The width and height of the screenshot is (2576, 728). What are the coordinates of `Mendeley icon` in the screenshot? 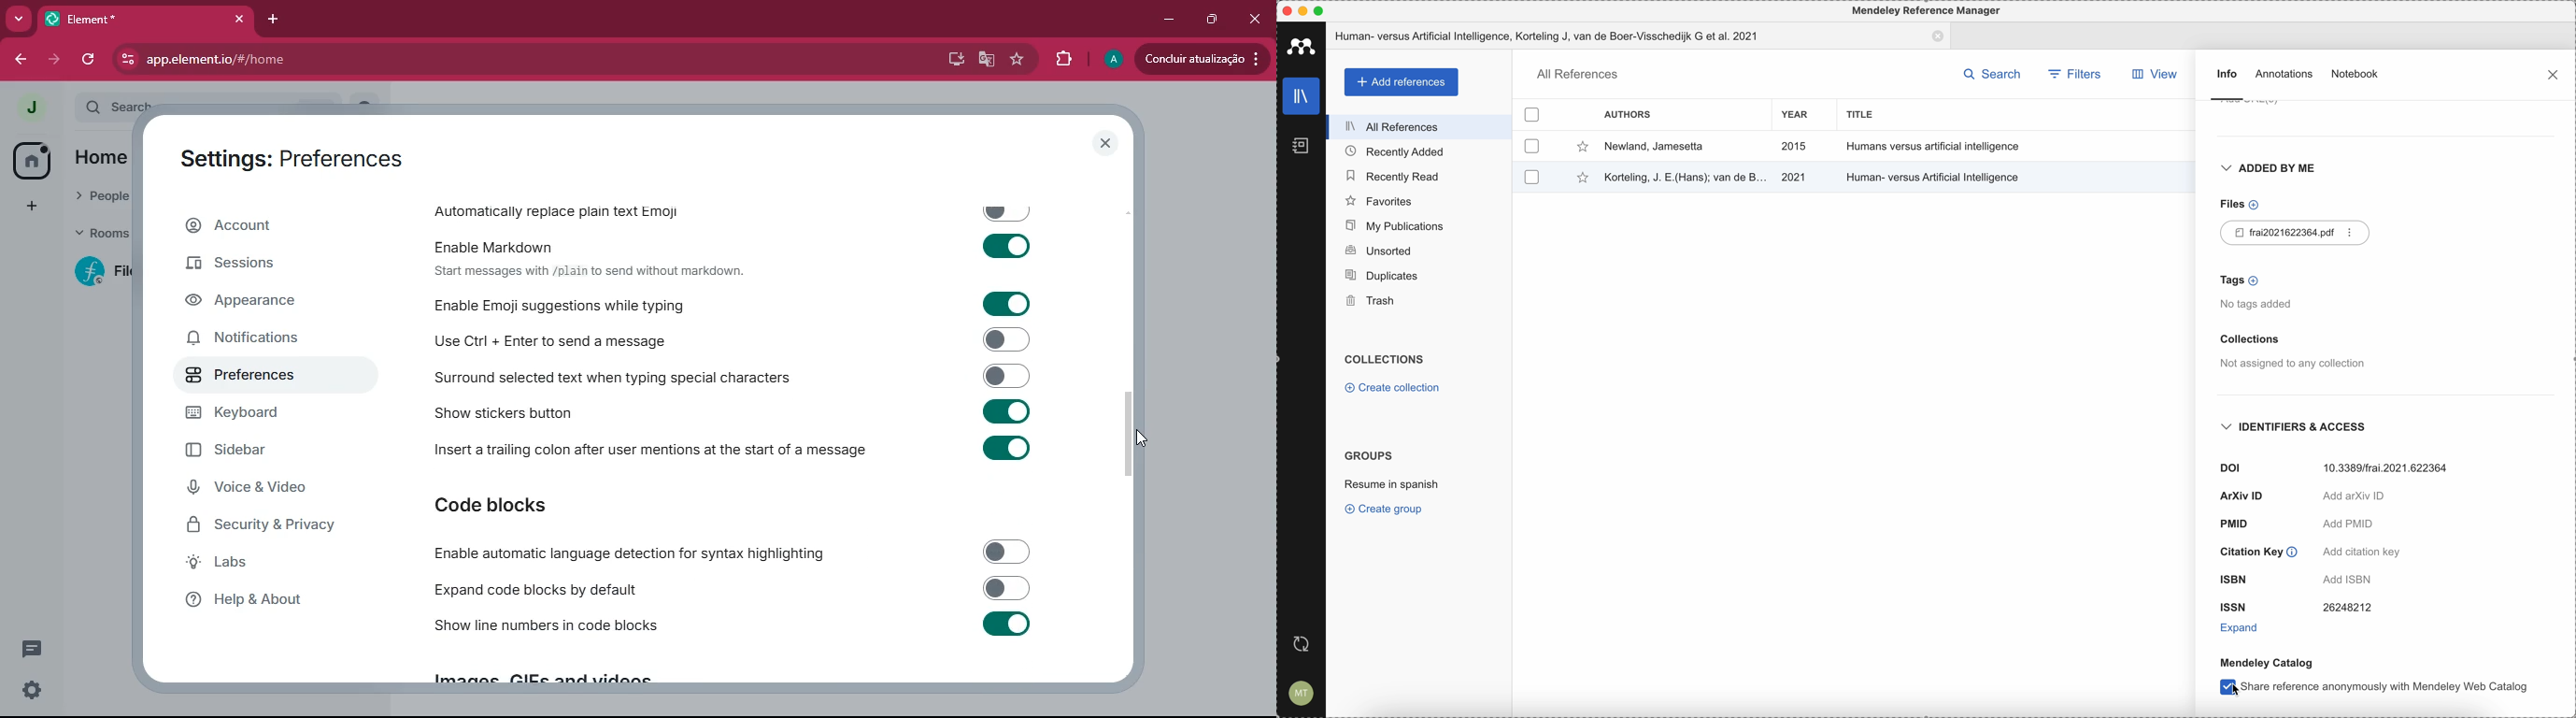 It's located at (1301, 46).